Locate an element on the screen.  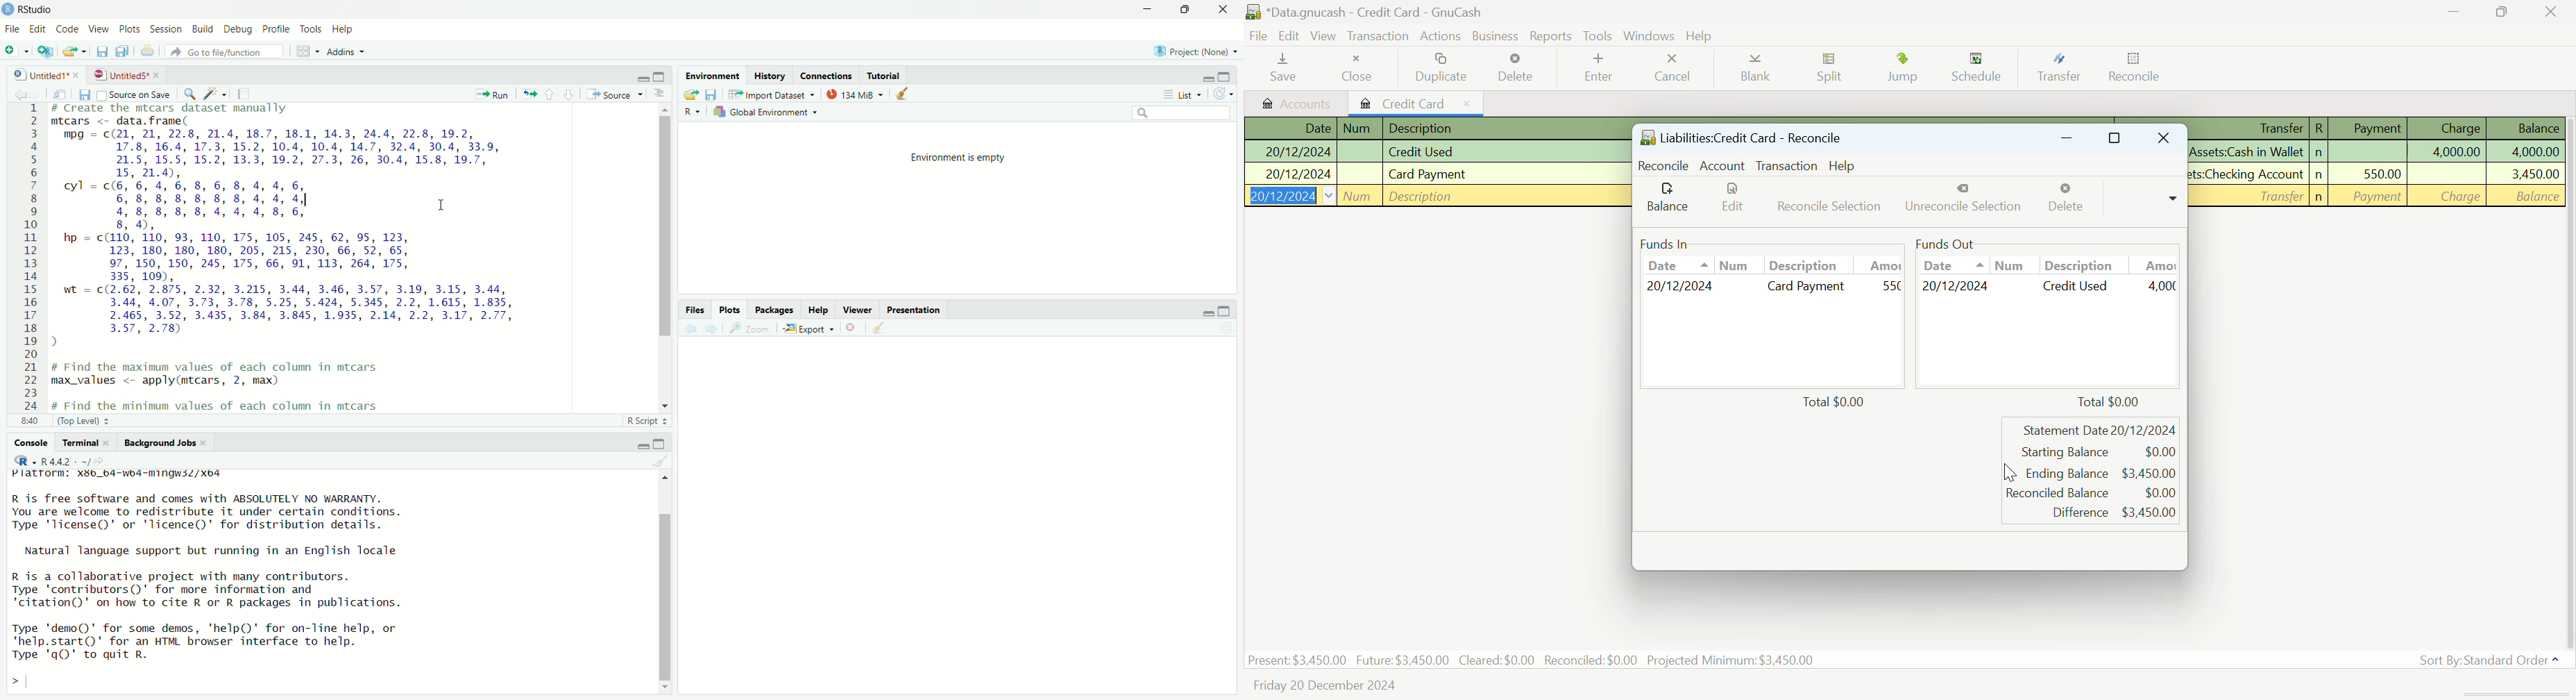
upward is located at coordinates (553, 95).